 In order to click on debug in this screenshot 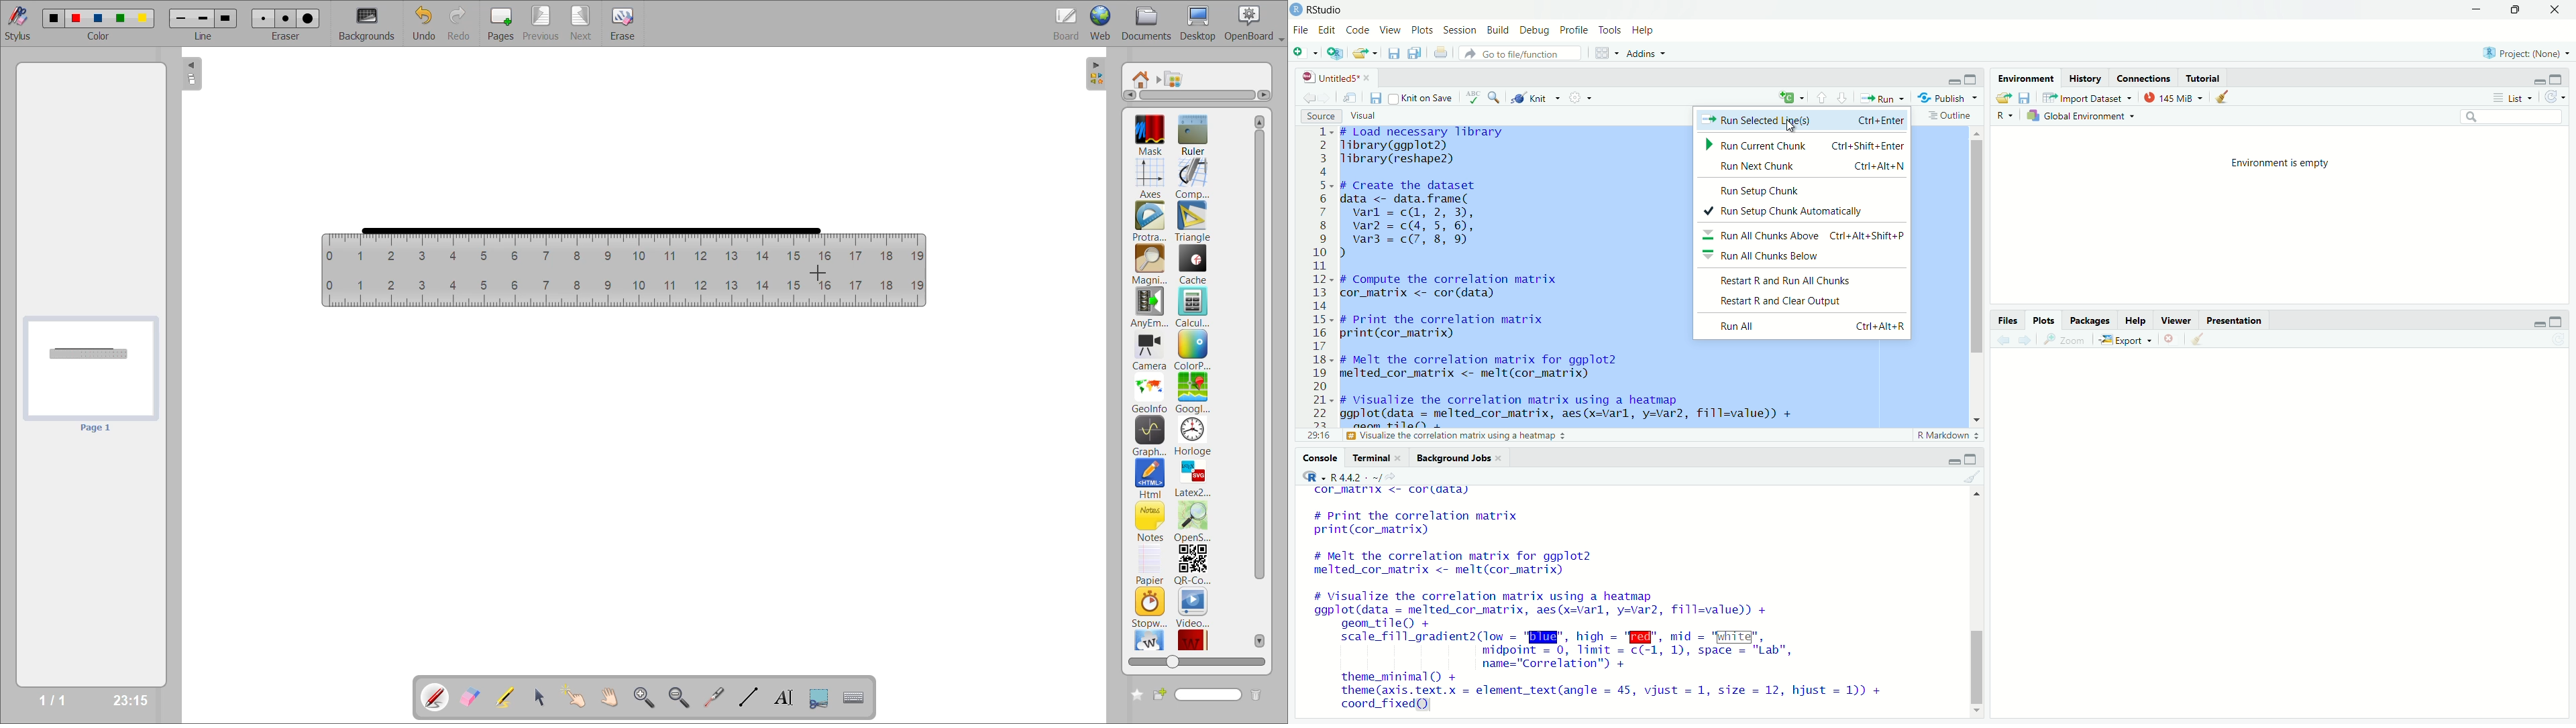, I will do `click(1536, 29)`.